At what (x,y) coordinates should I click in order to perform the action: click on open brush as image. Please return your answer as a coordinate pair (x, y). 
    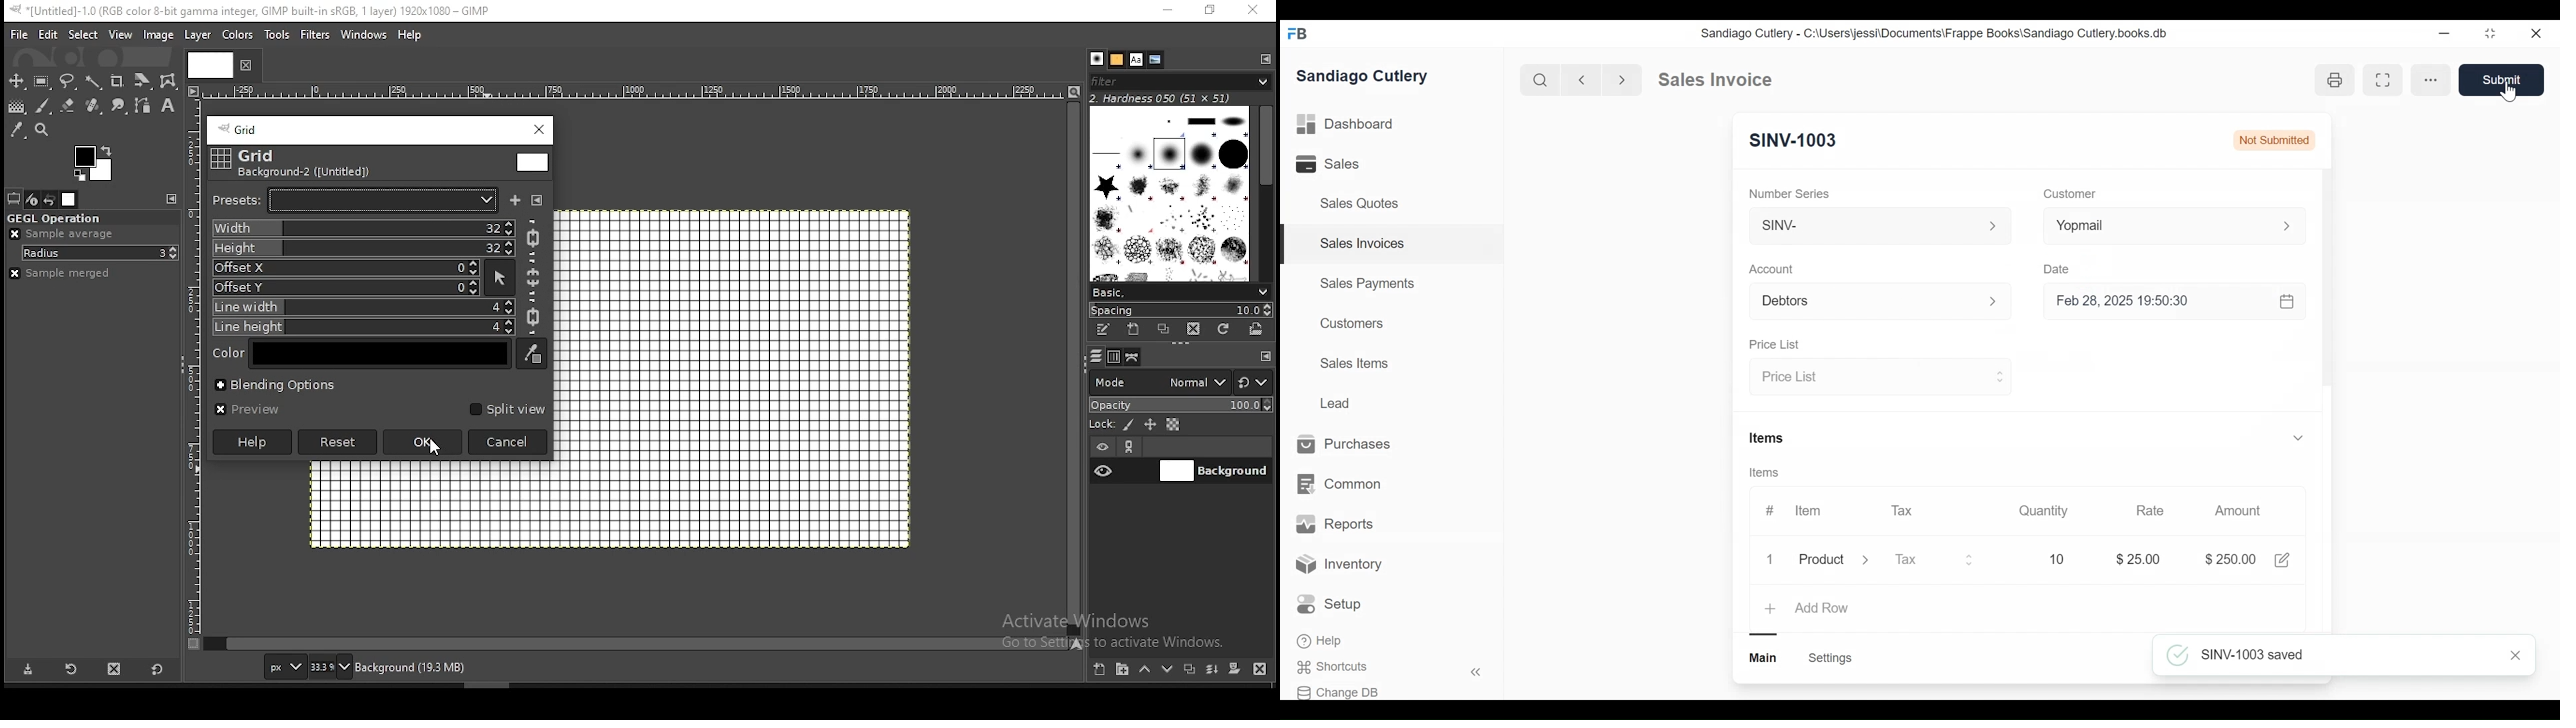
    Looking at the image, I should click on (1257, 329).